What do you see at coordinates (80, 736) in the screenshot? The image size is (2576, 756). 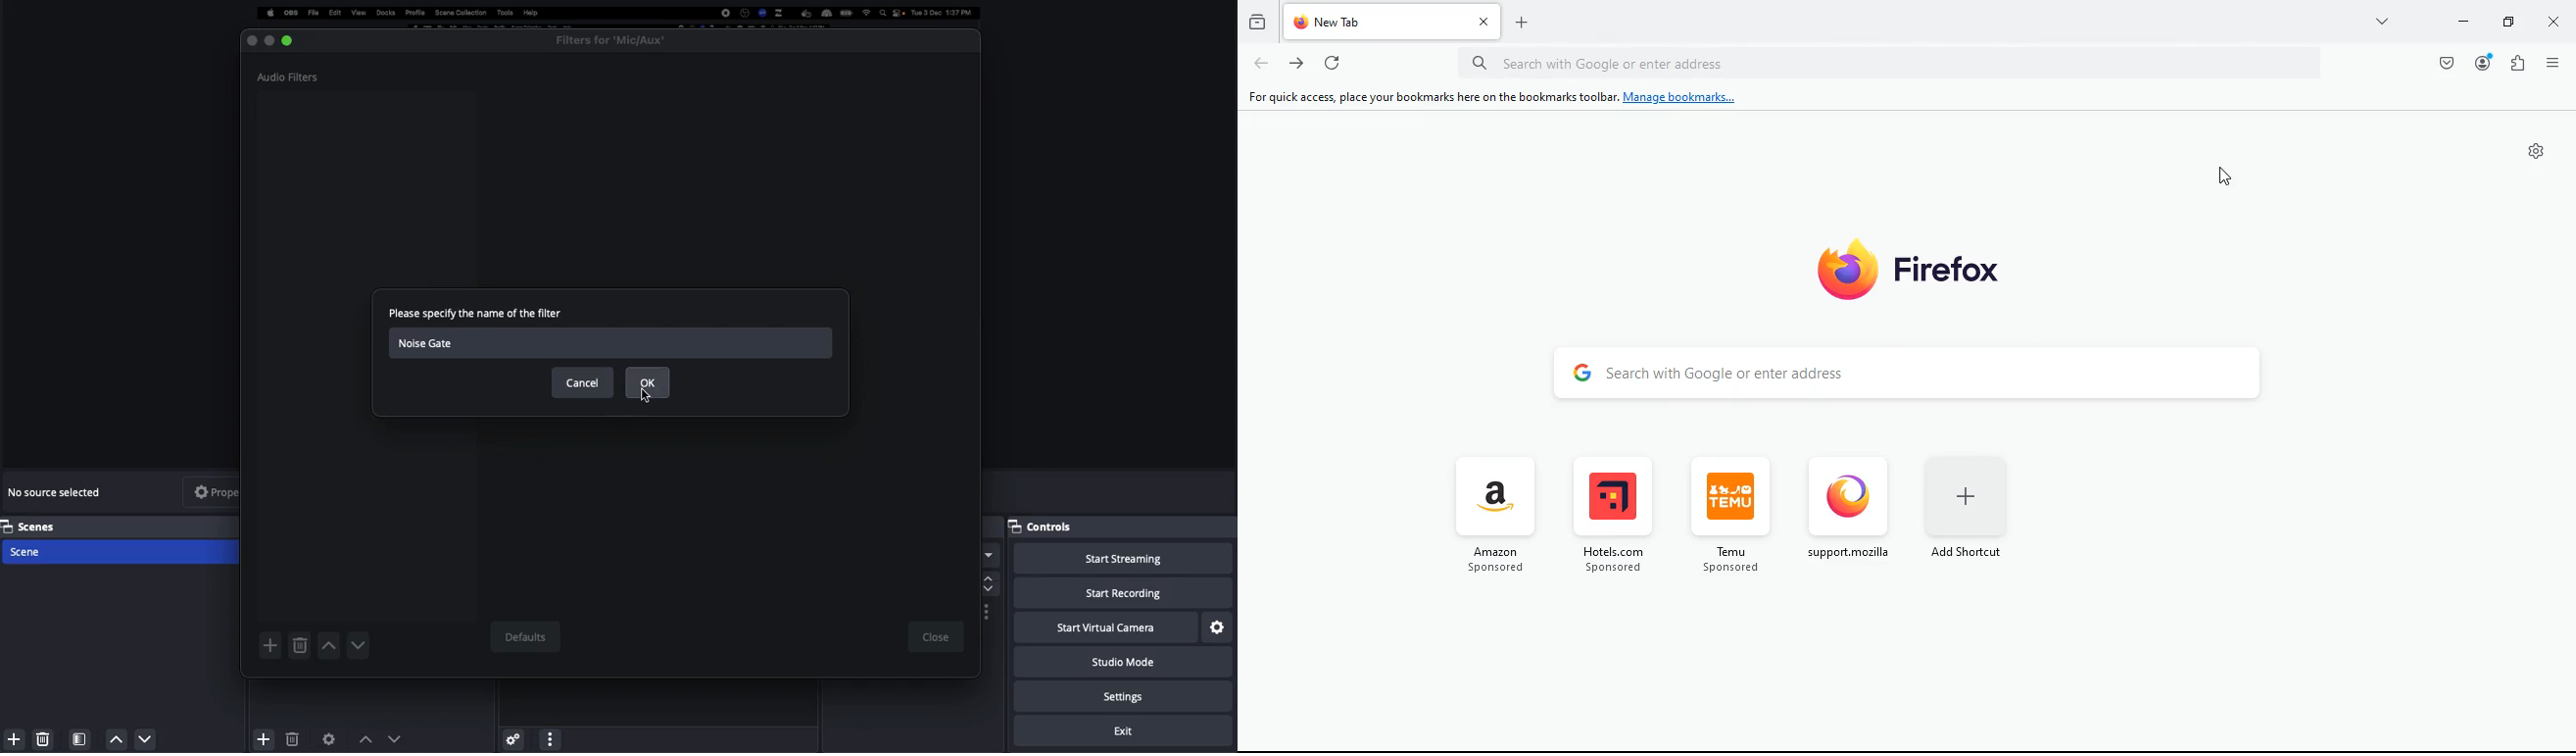 I see `Scene filters` at bounding box center [80, 736].